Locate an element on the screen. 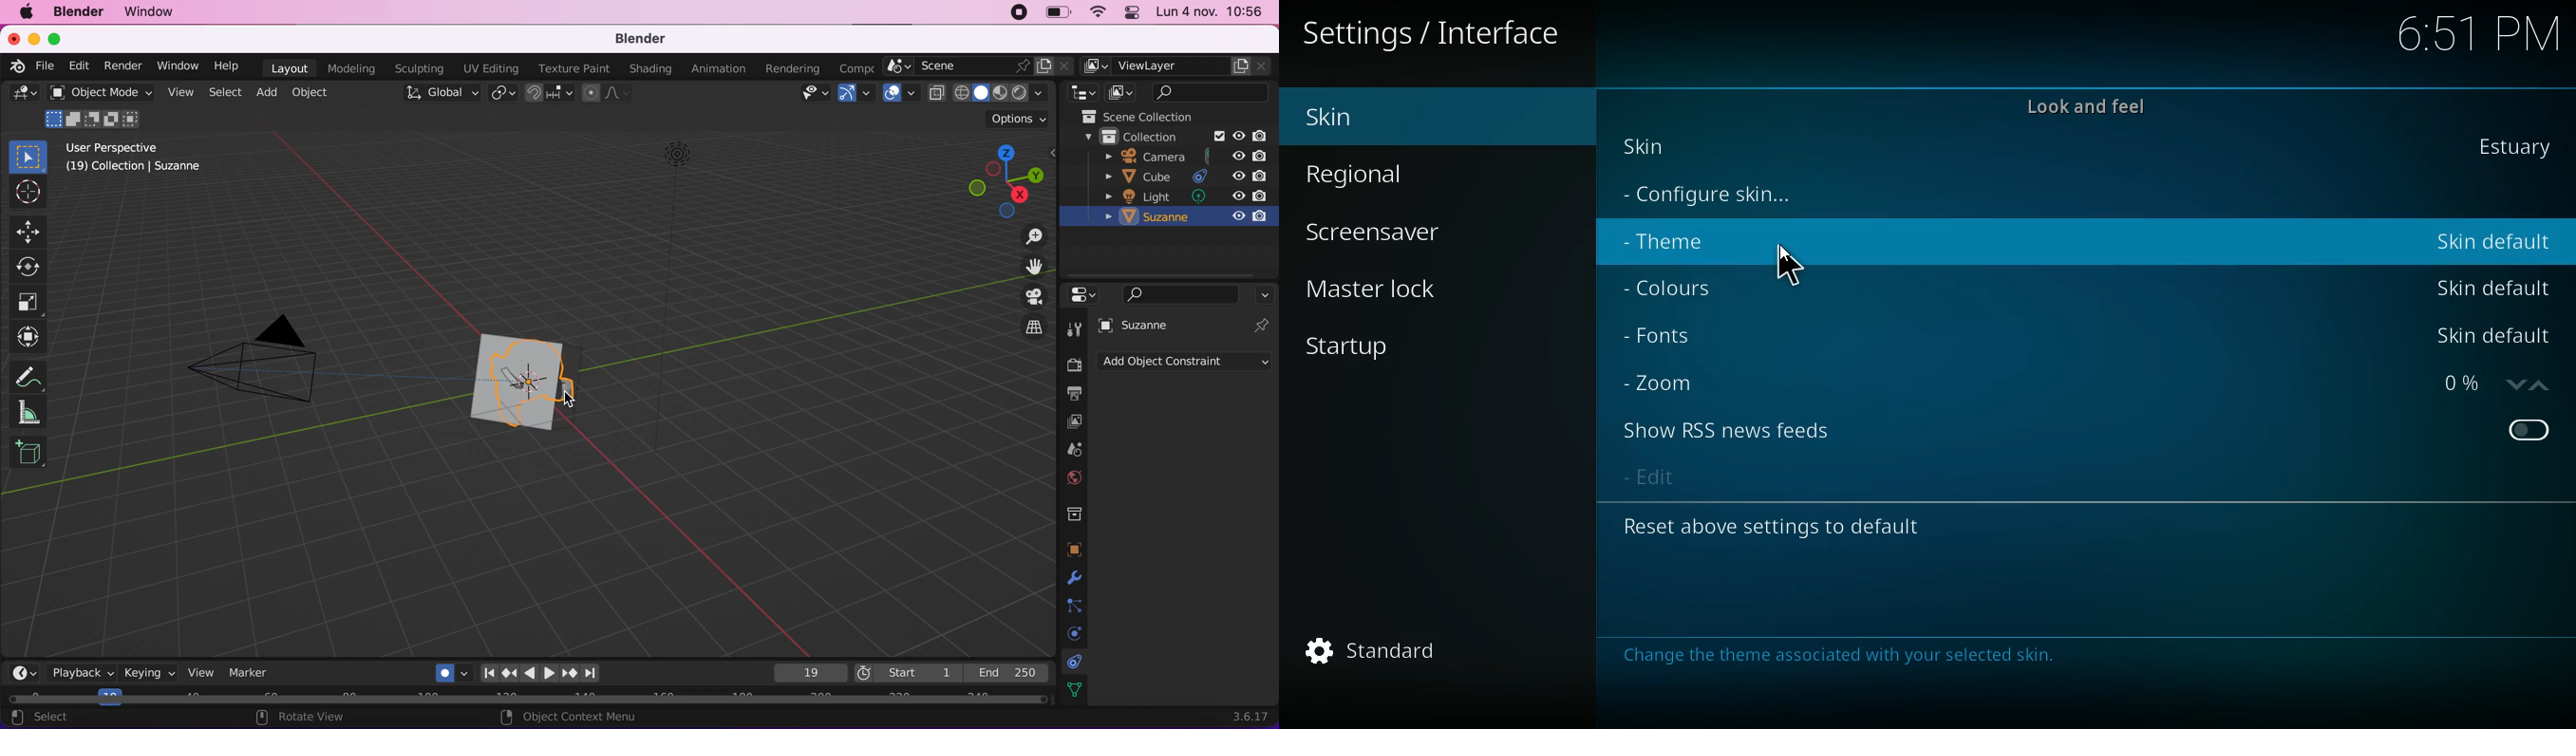 This screenshot has height=756, width=2576. startup is located at coordinates (1409, 340).